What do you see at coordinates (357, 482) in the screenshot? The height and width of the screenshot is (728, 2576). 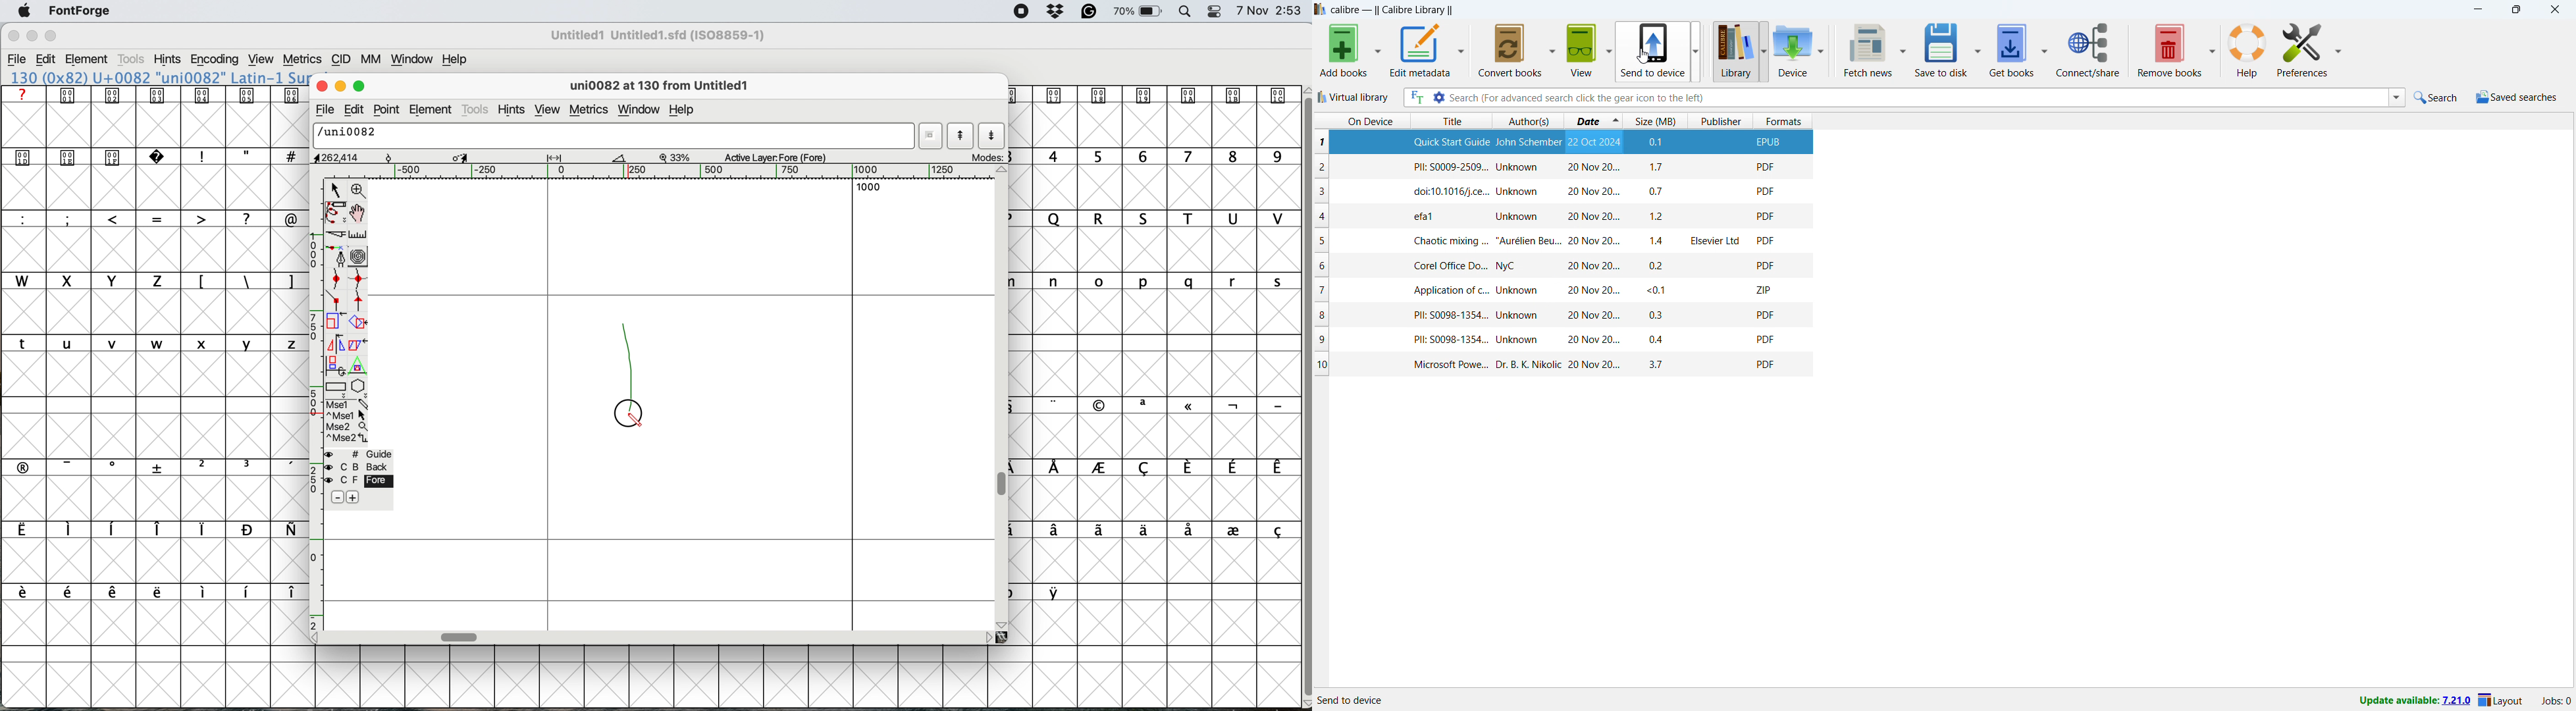 I see `fore` at bounding box center [357, 482].